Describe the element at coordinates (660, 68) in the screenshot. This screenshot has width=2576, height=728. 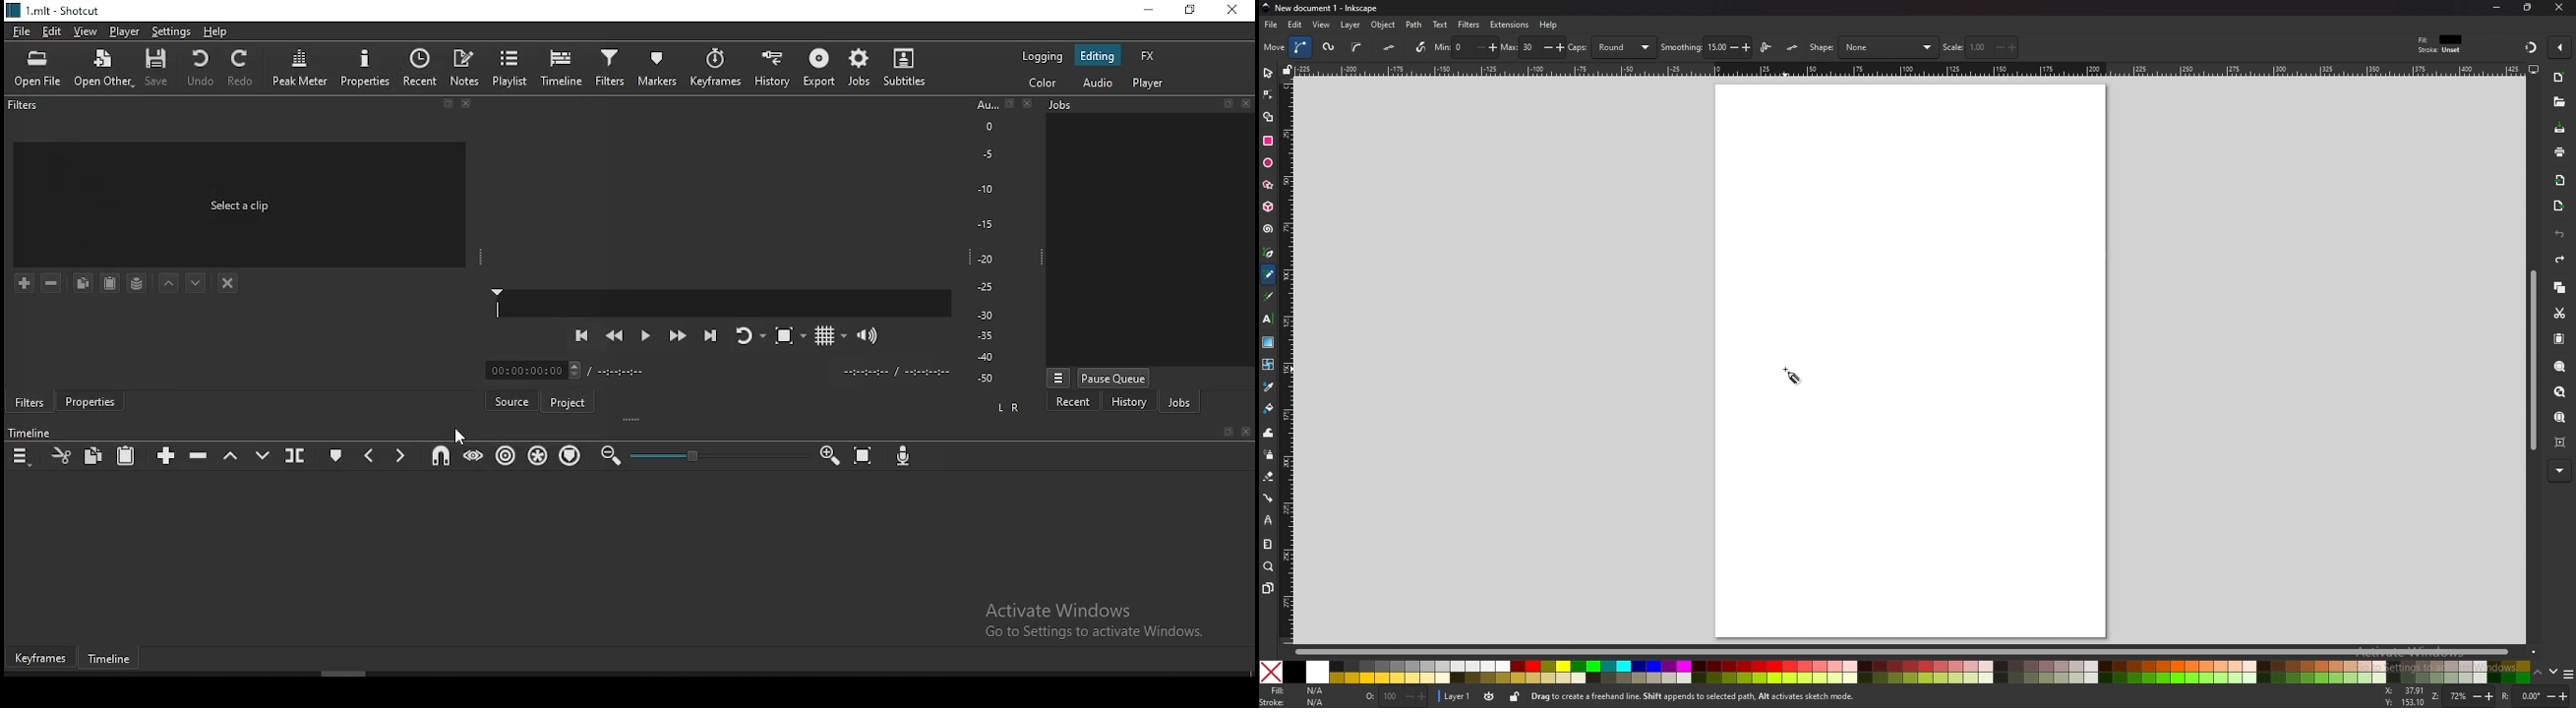
I see `markers` at that location.